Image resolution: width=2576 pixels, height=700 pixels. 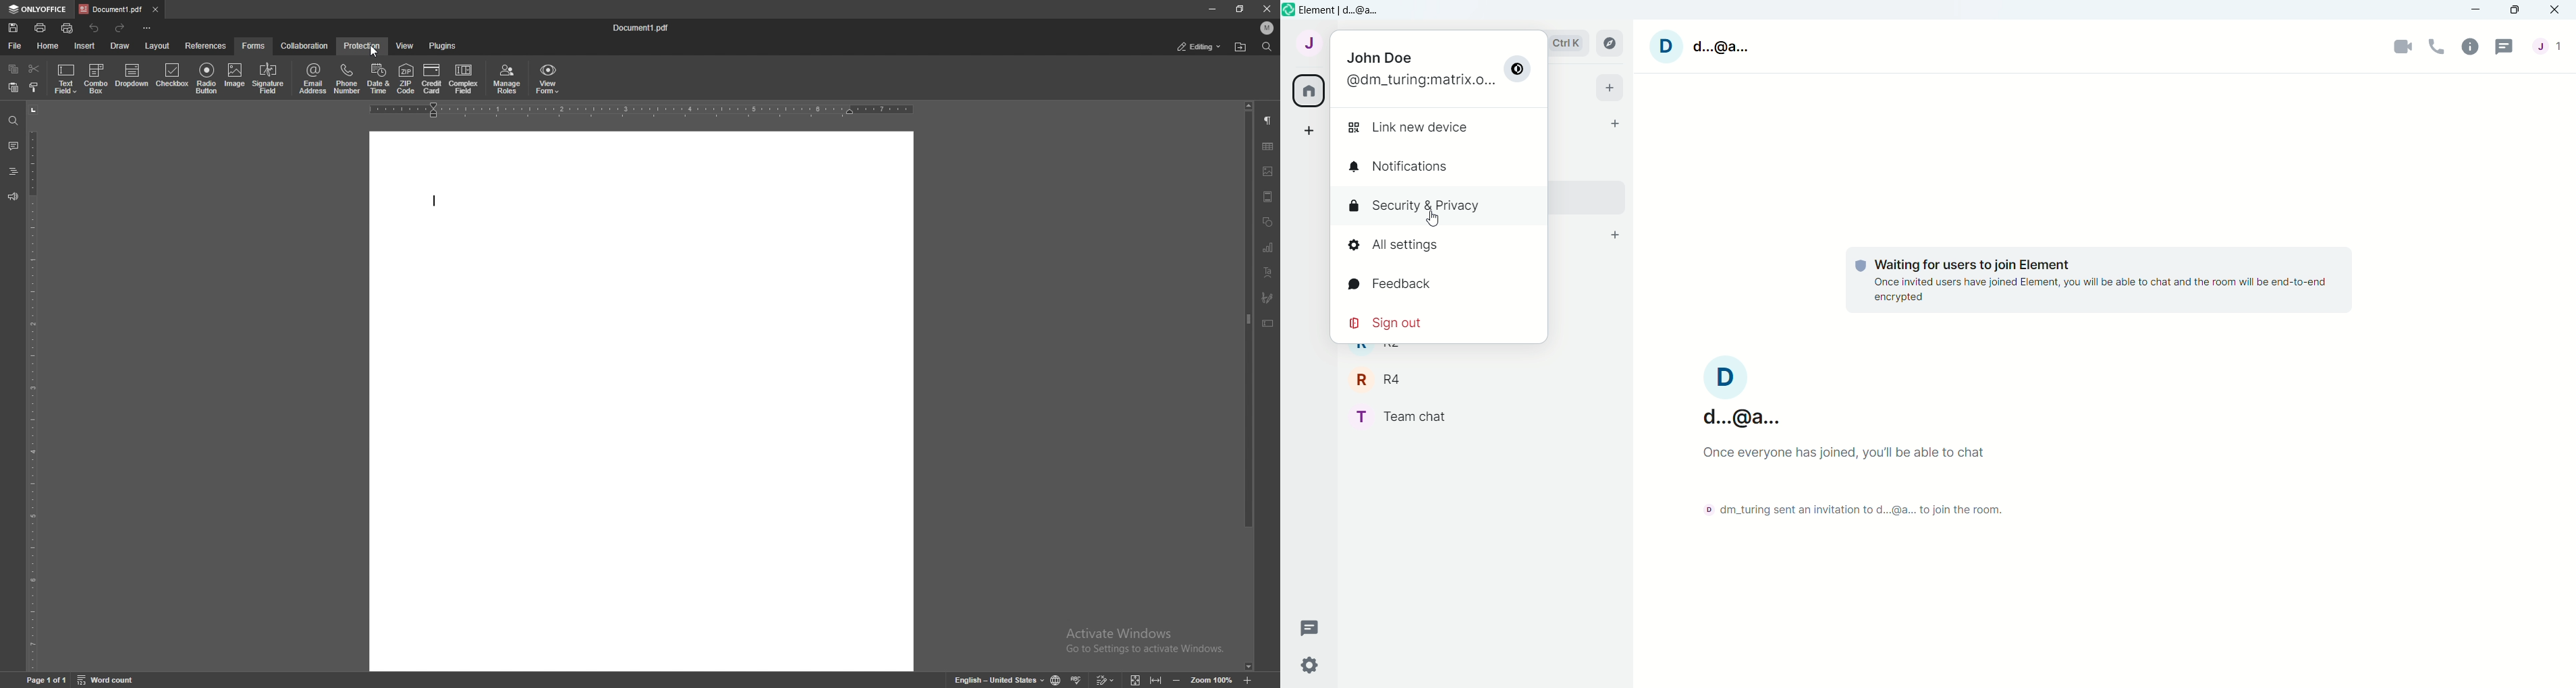 What do you see at coordinates (1380, 379) in the screenshot?
I see `R R4` at bounding box center [1380, 379].